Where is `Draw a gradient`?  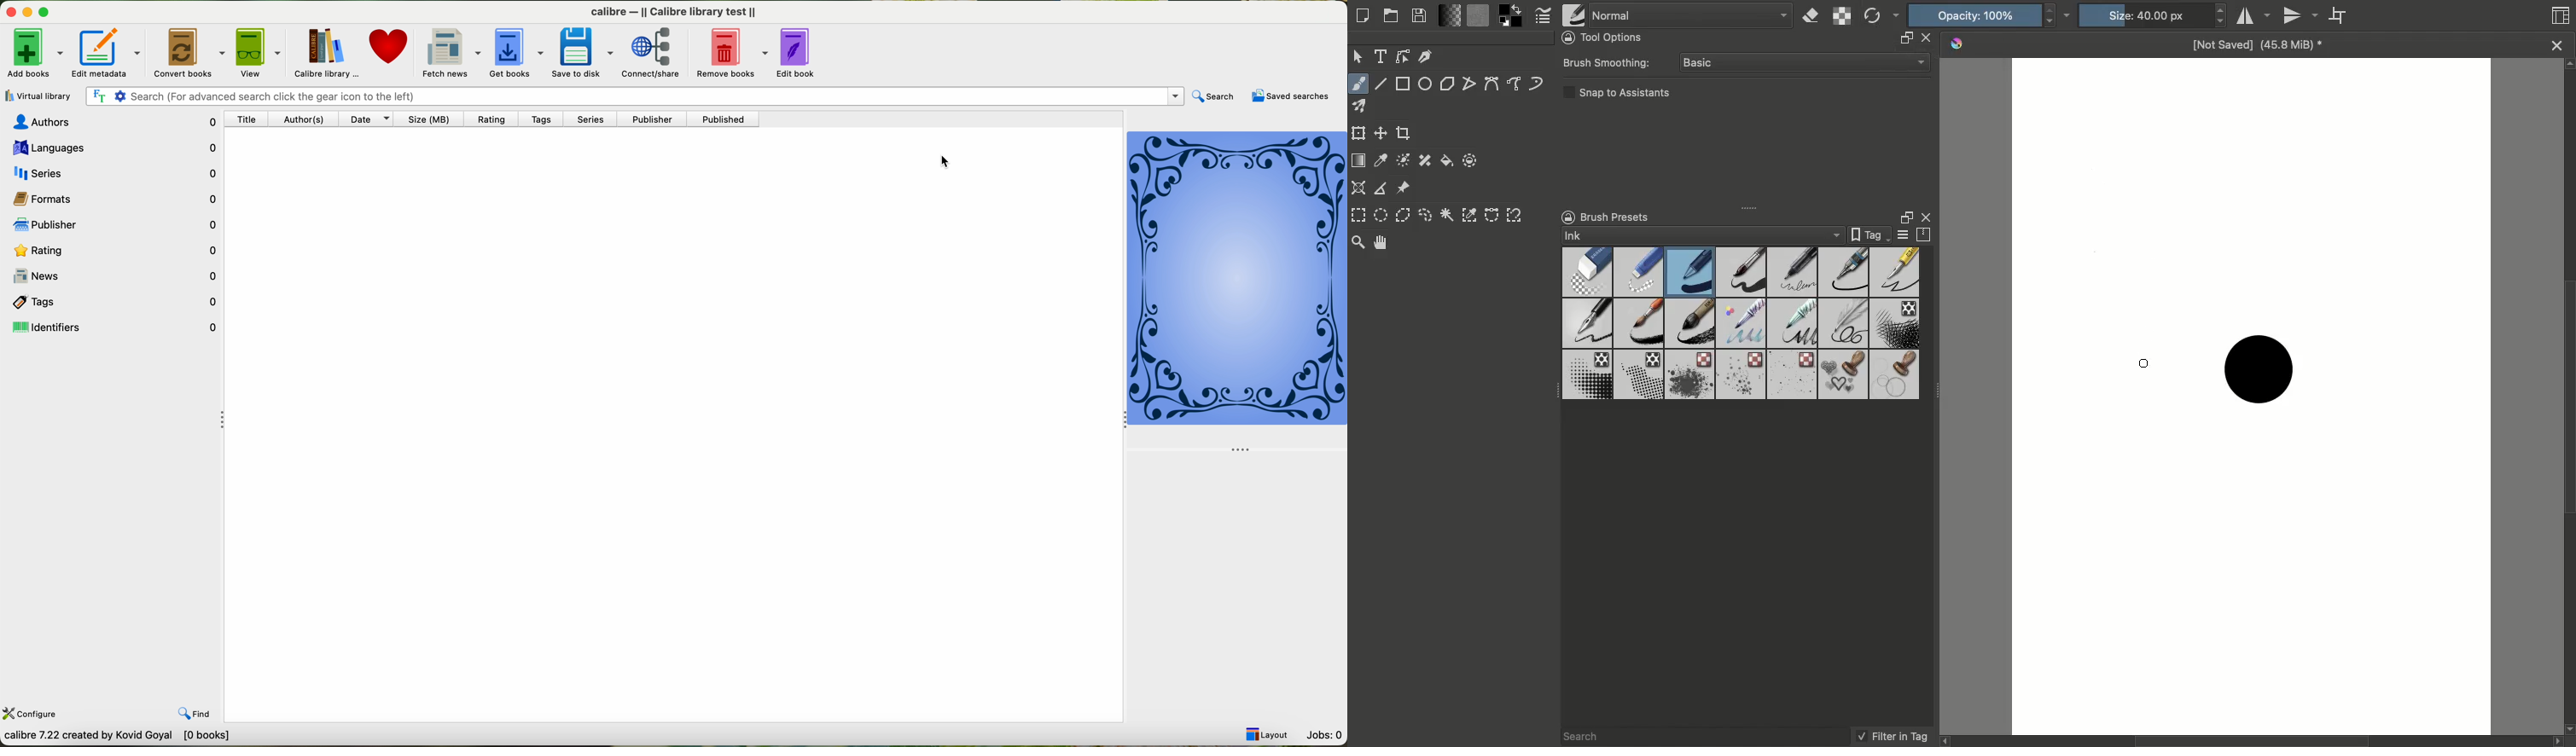
Draw a gradient is located at coordinates (1359, 160).